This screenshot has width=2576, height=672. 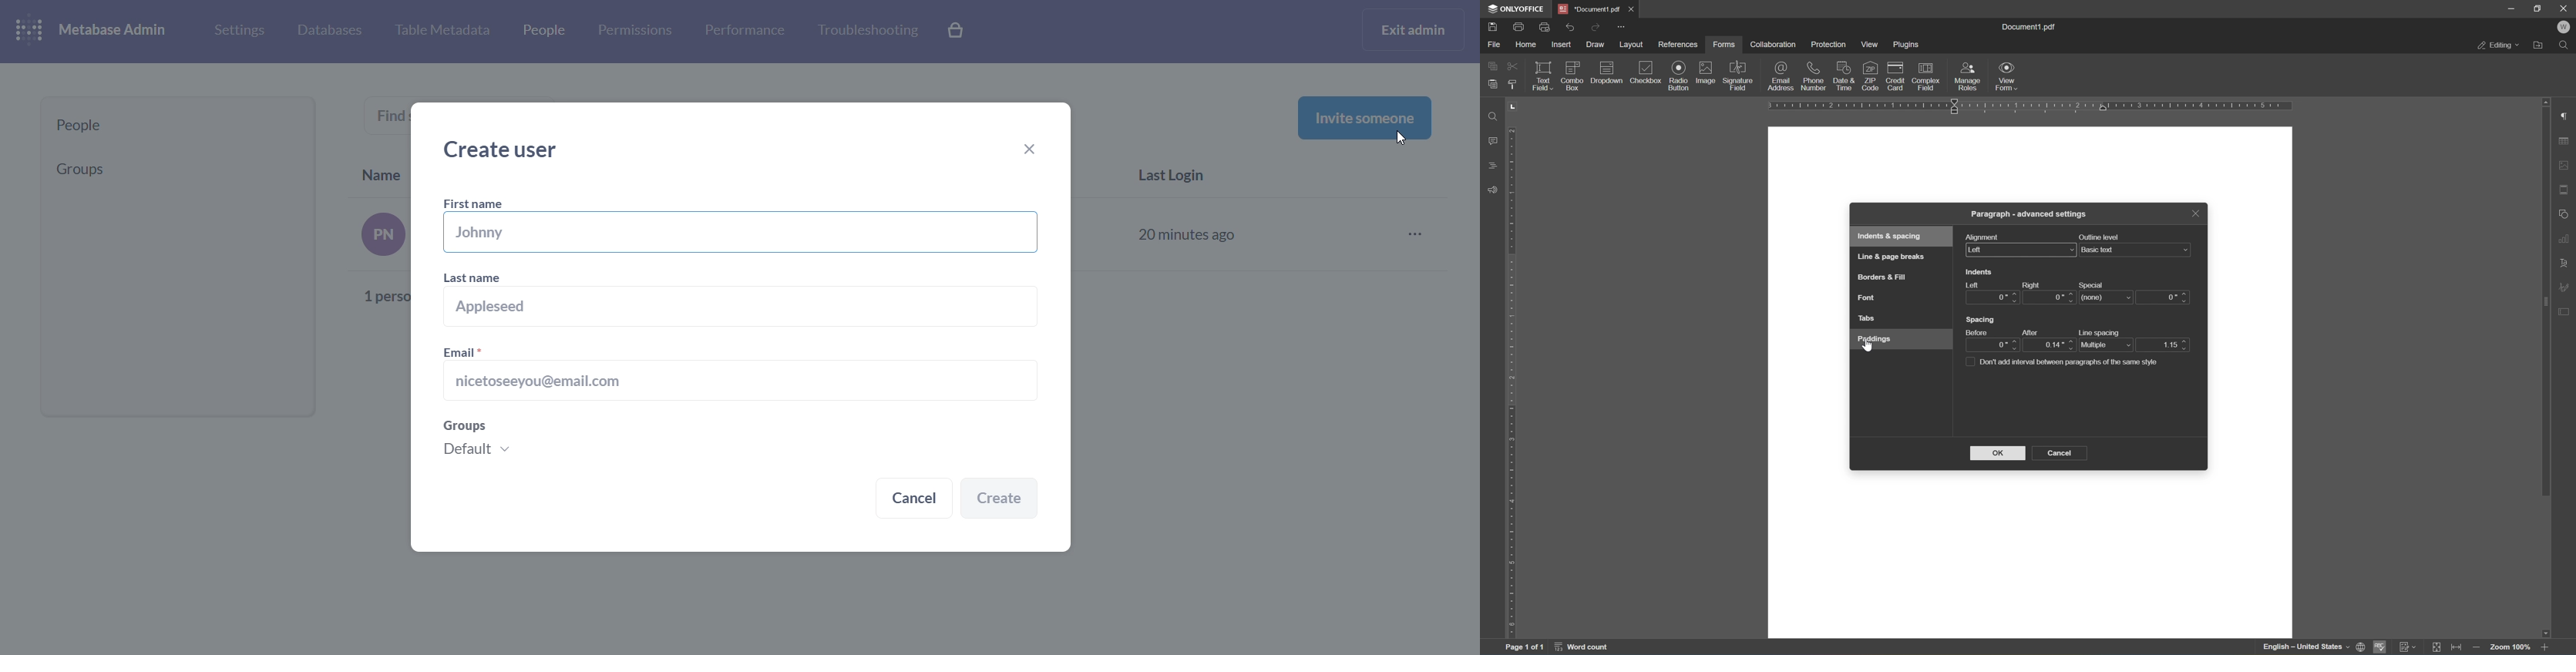 What do you see at coordinates (388, 118) in the screenshot?
I see `find` at bounding box center [388, 118].